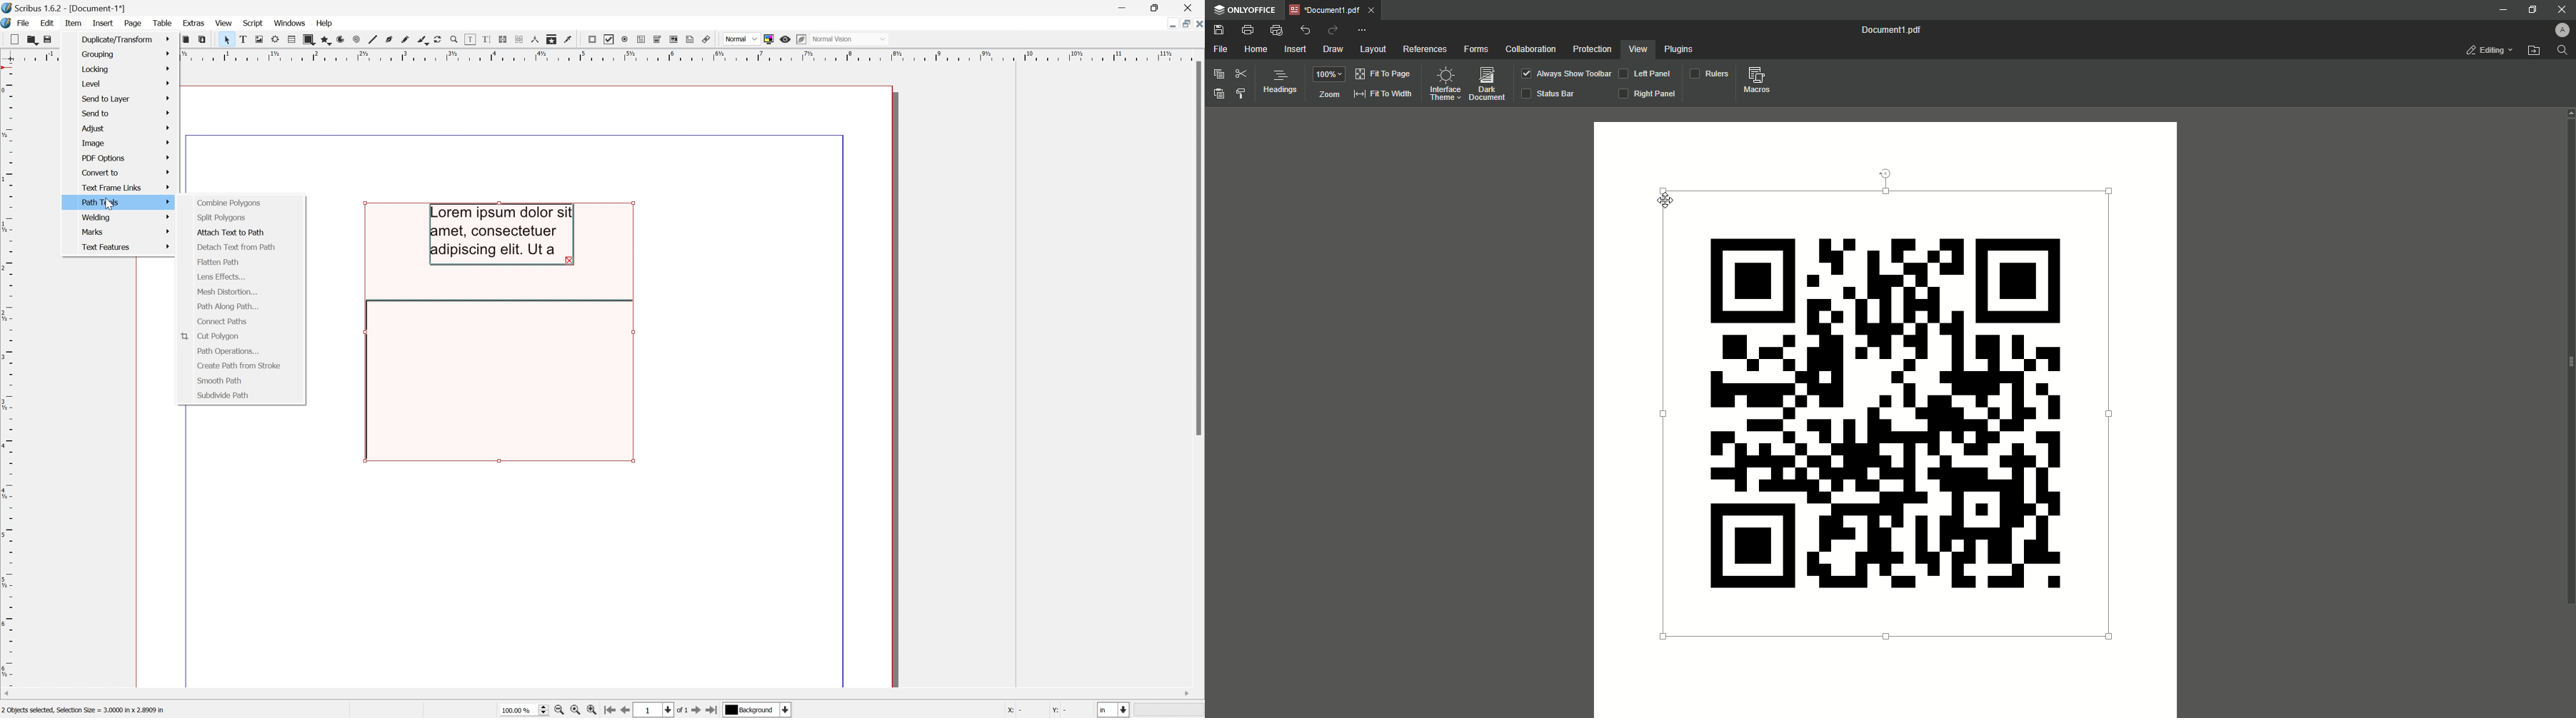 This screenshot has height=728, width=2576. Describe the element at coordinates (1190, 7) in the screenshot. I see `Close` at that location.